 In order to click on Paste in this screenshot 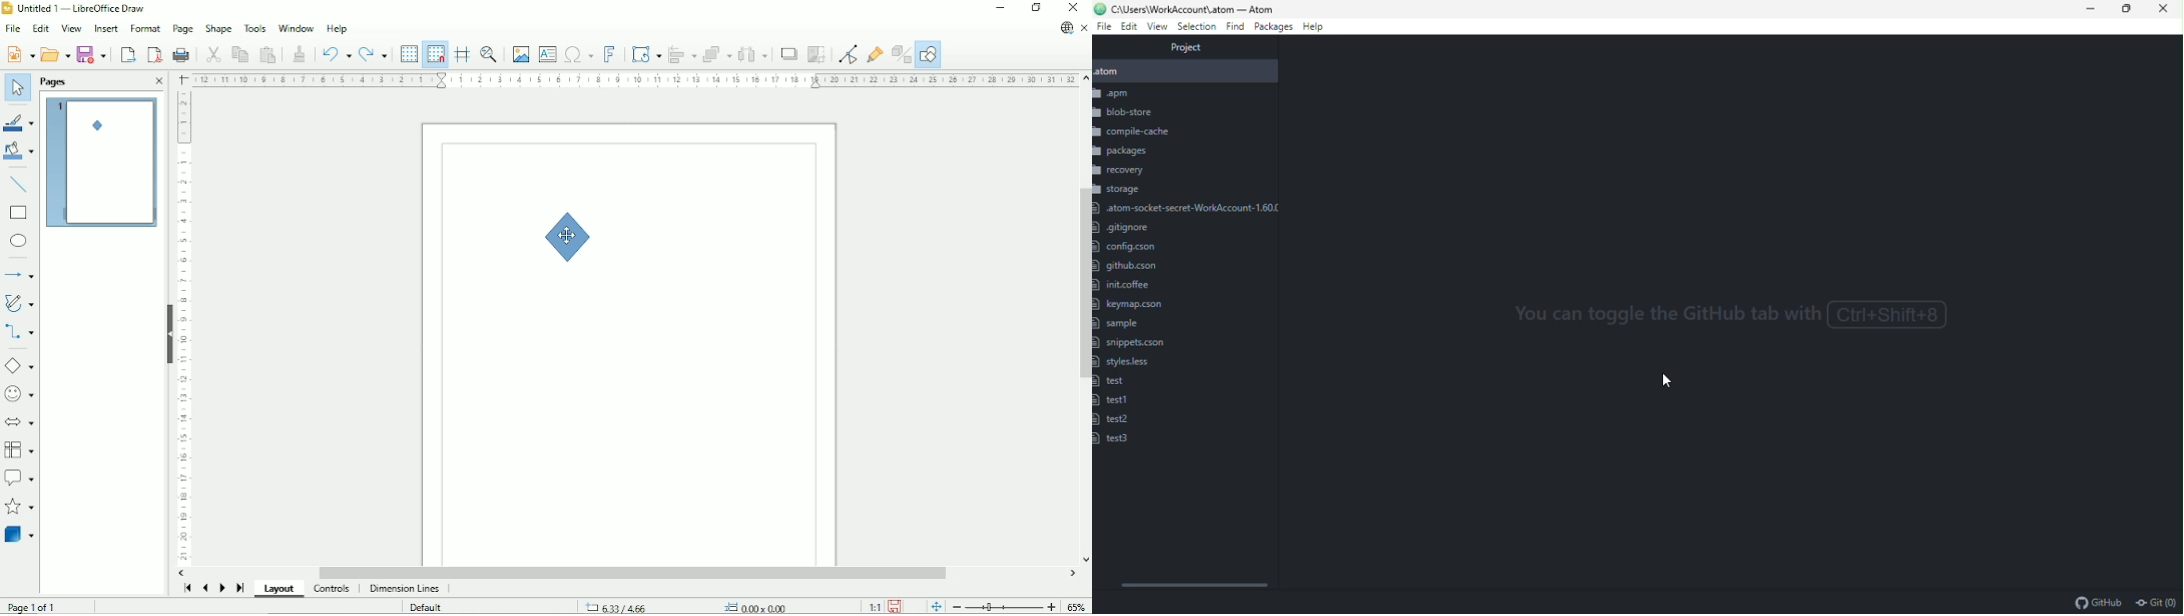, I will do `click(269, 54)`.